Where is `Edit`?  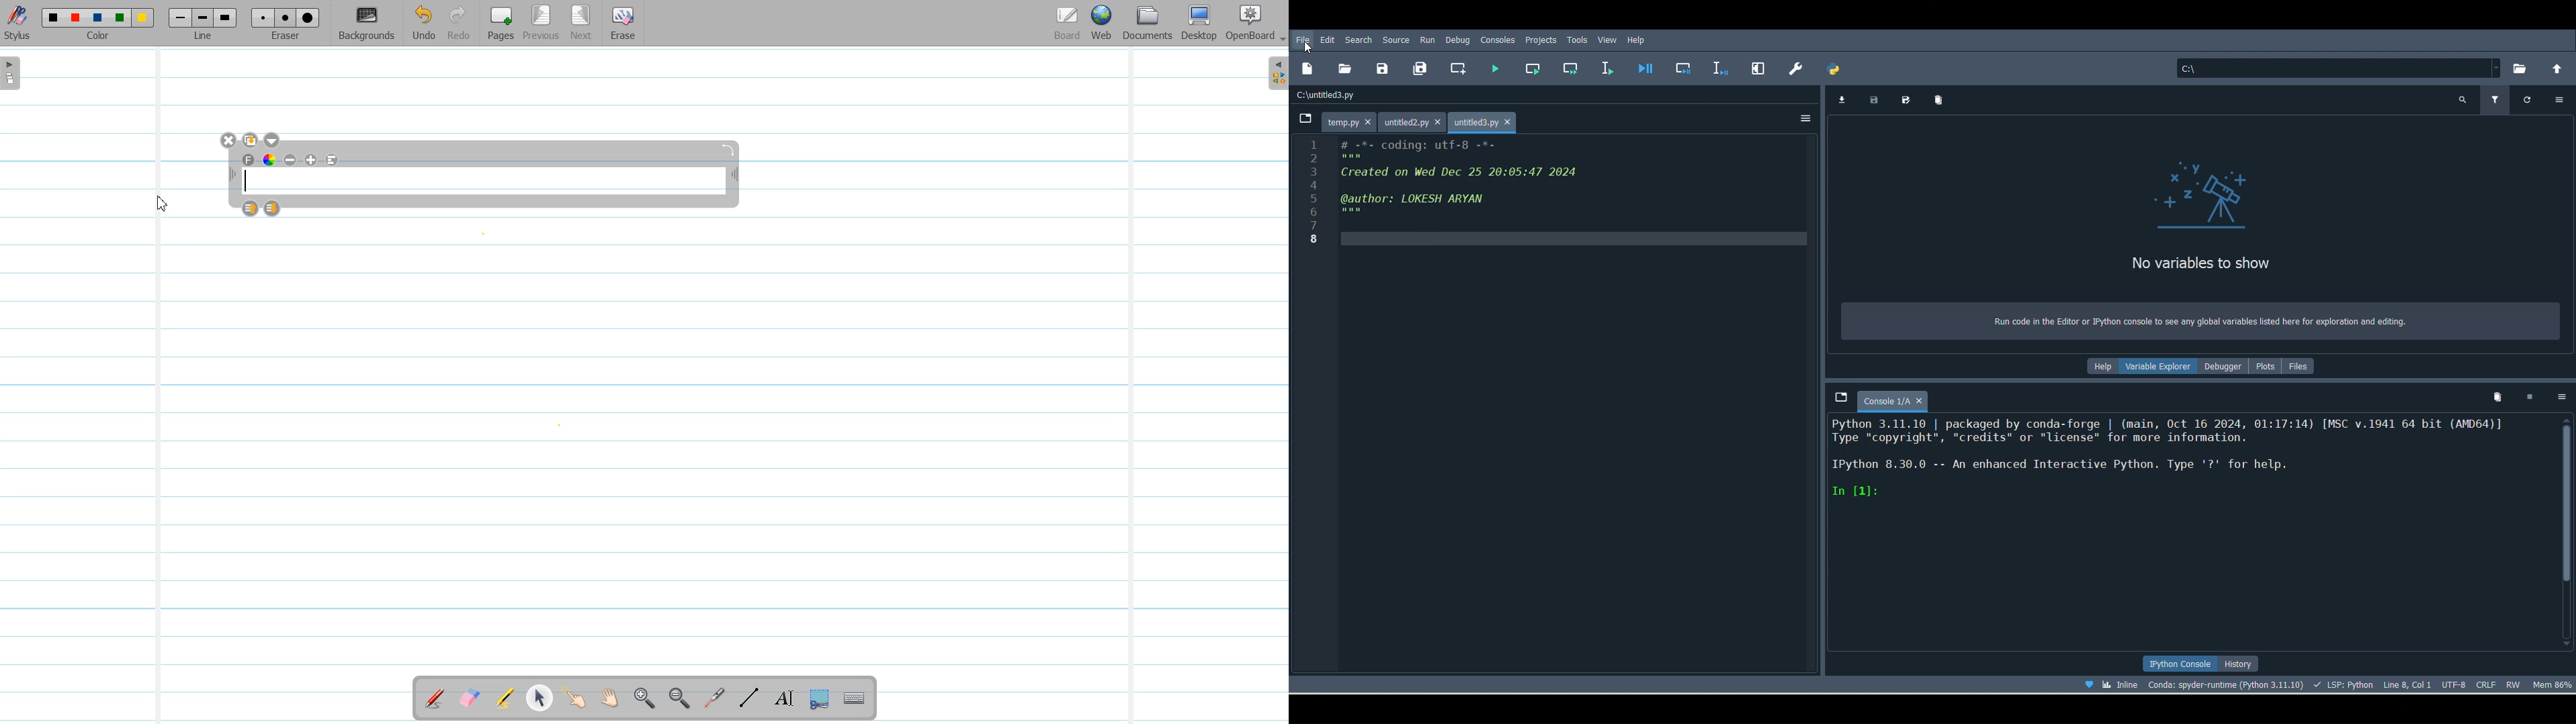
Edit is located at coordinates (1328, 40).